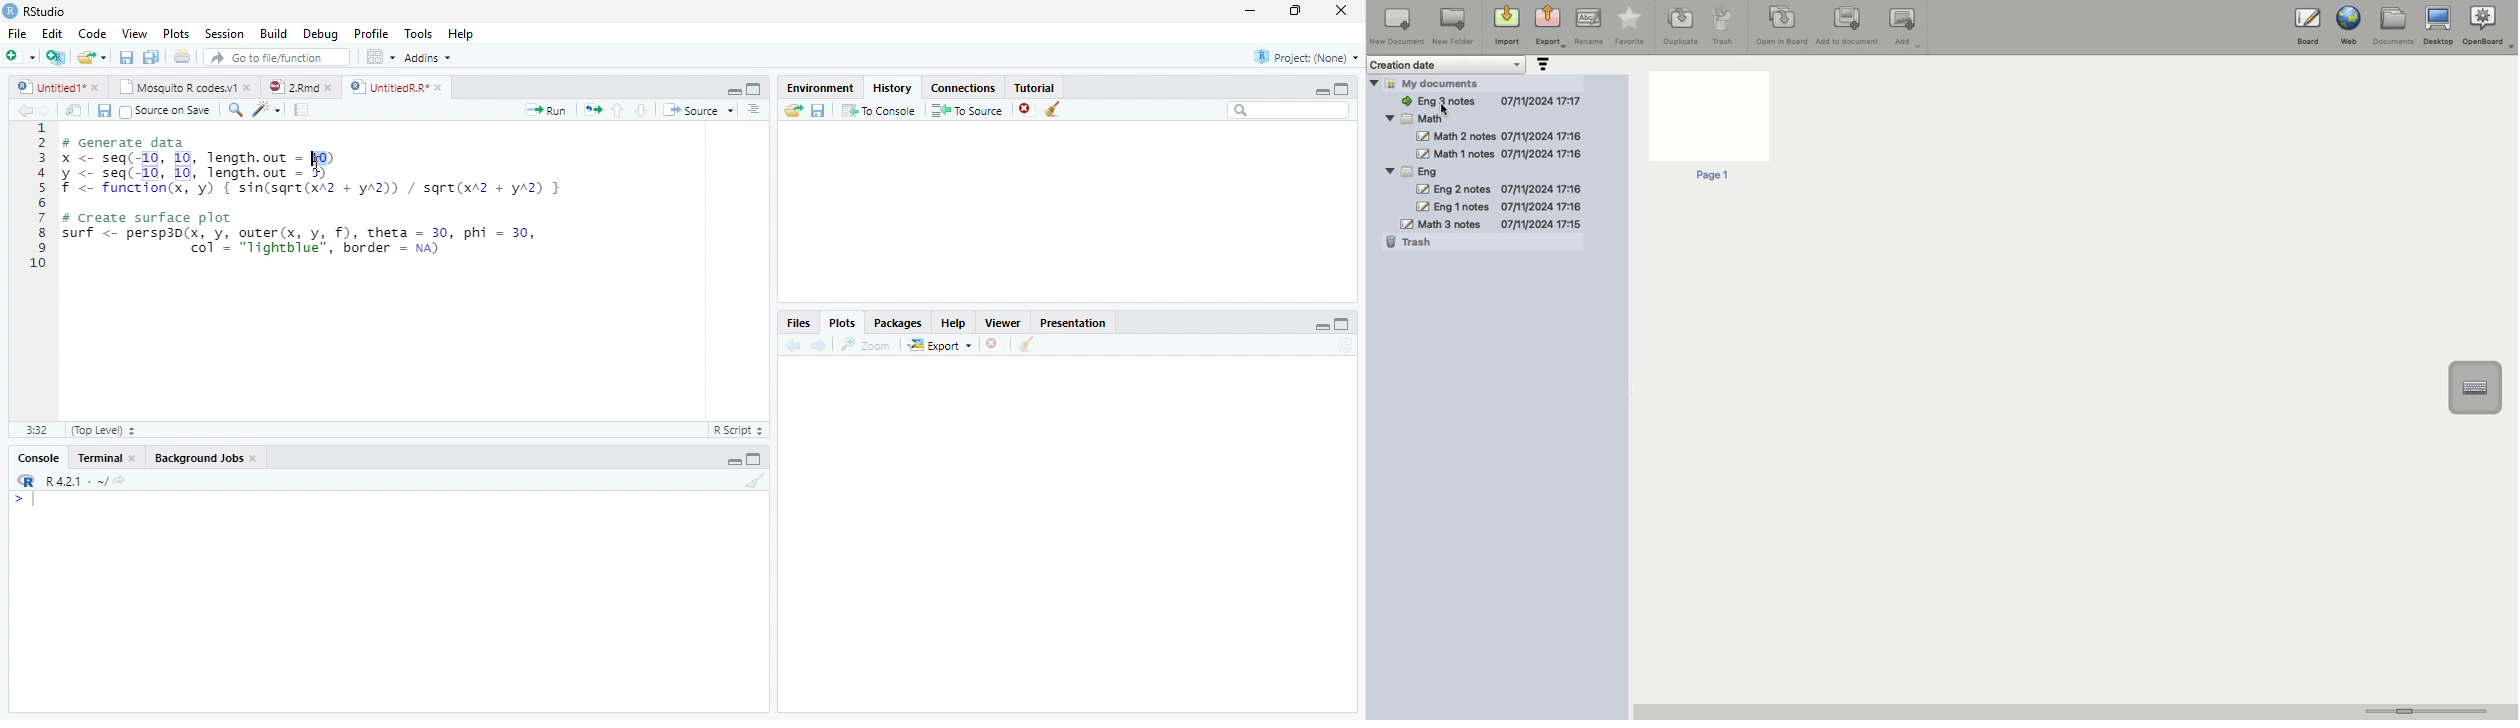  What do you see at coordinates (819, 345) in the screenshot?
I see `Next plot` at bounding box center [819, 345].